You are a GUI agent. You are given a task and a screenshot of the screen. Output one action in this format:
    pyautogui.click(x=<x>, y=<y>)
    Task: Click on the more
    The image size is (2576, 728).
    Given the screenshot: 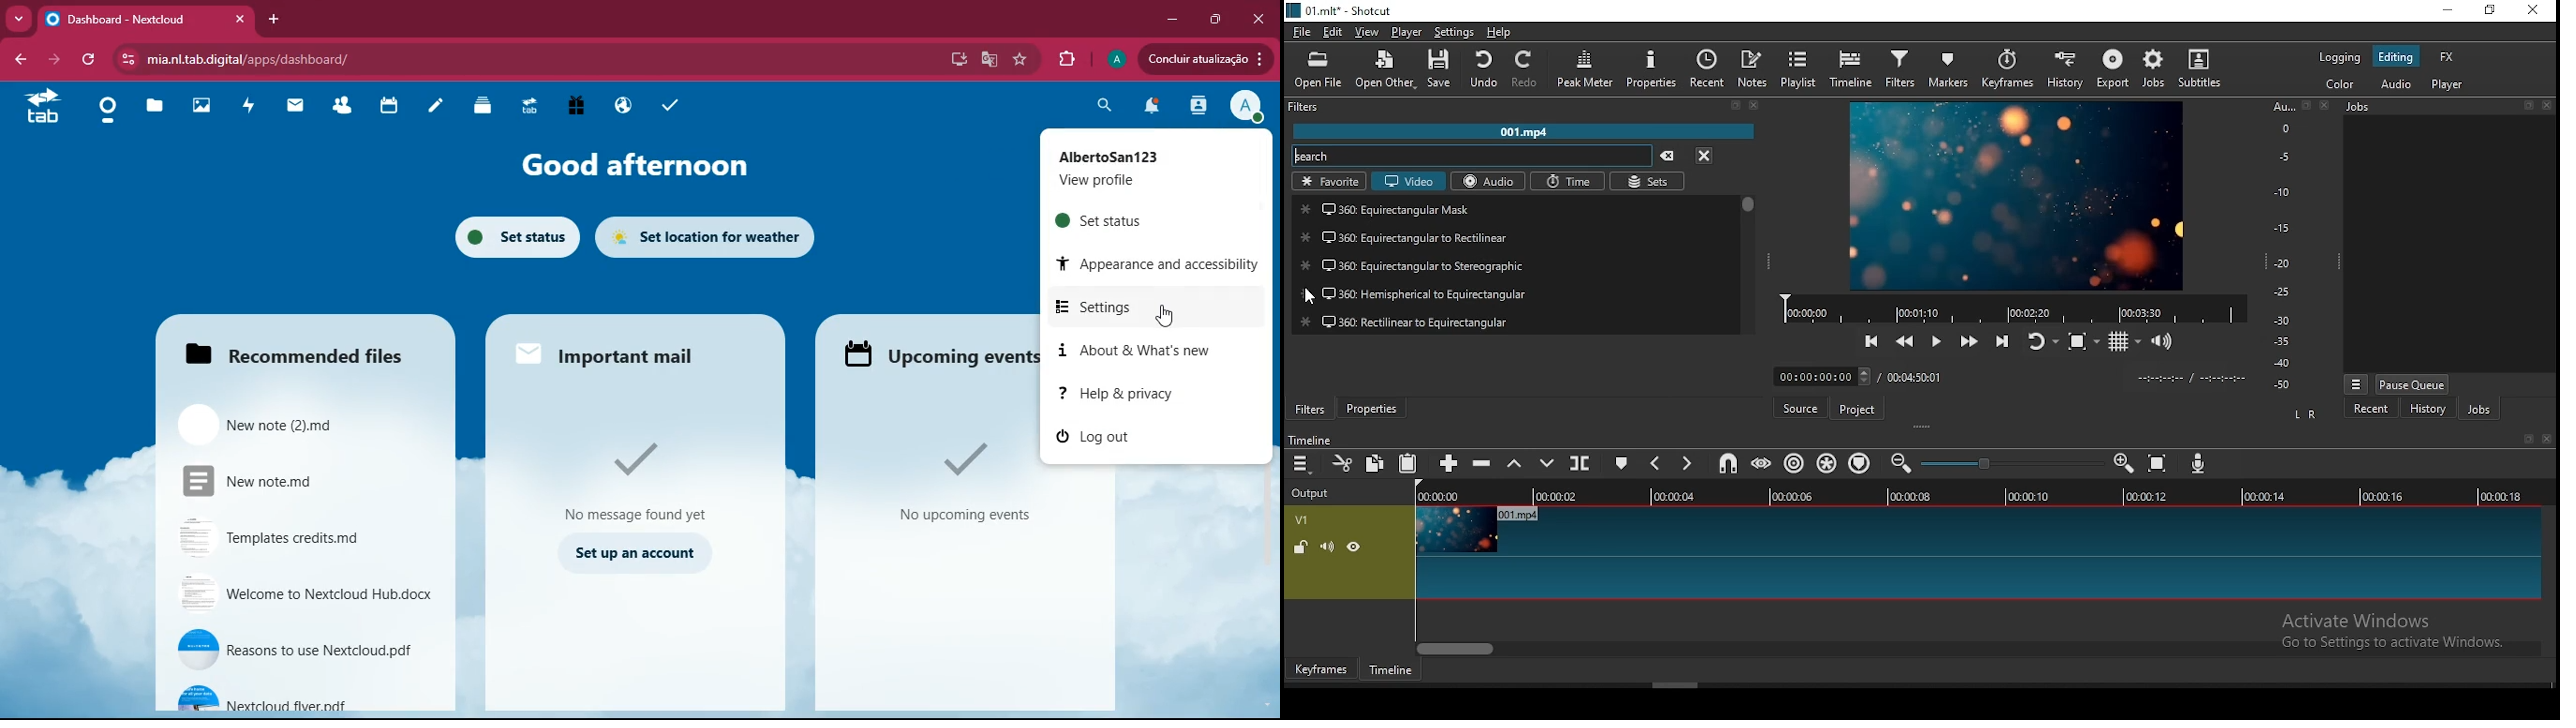 What is the action you would take?
    pyautogui.click(x=19, y=19)
    